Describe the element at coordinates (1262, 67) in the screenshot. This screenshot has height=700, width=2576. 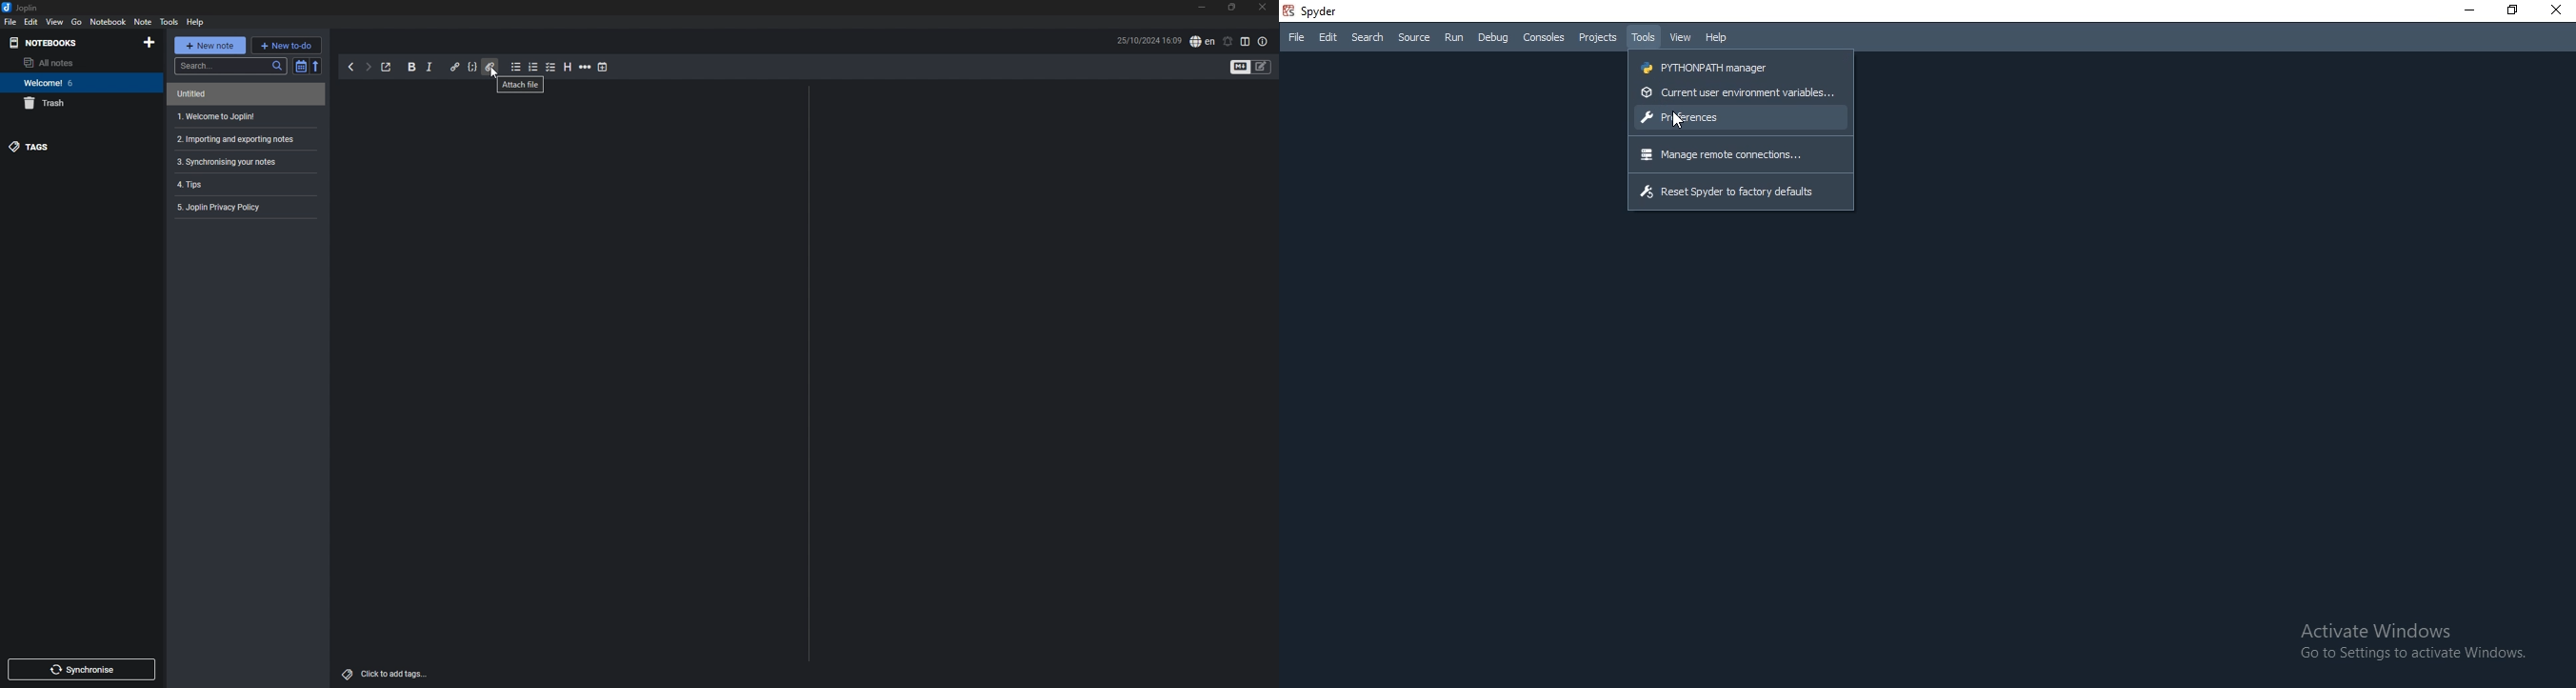
I see `toggle editors` at that location.